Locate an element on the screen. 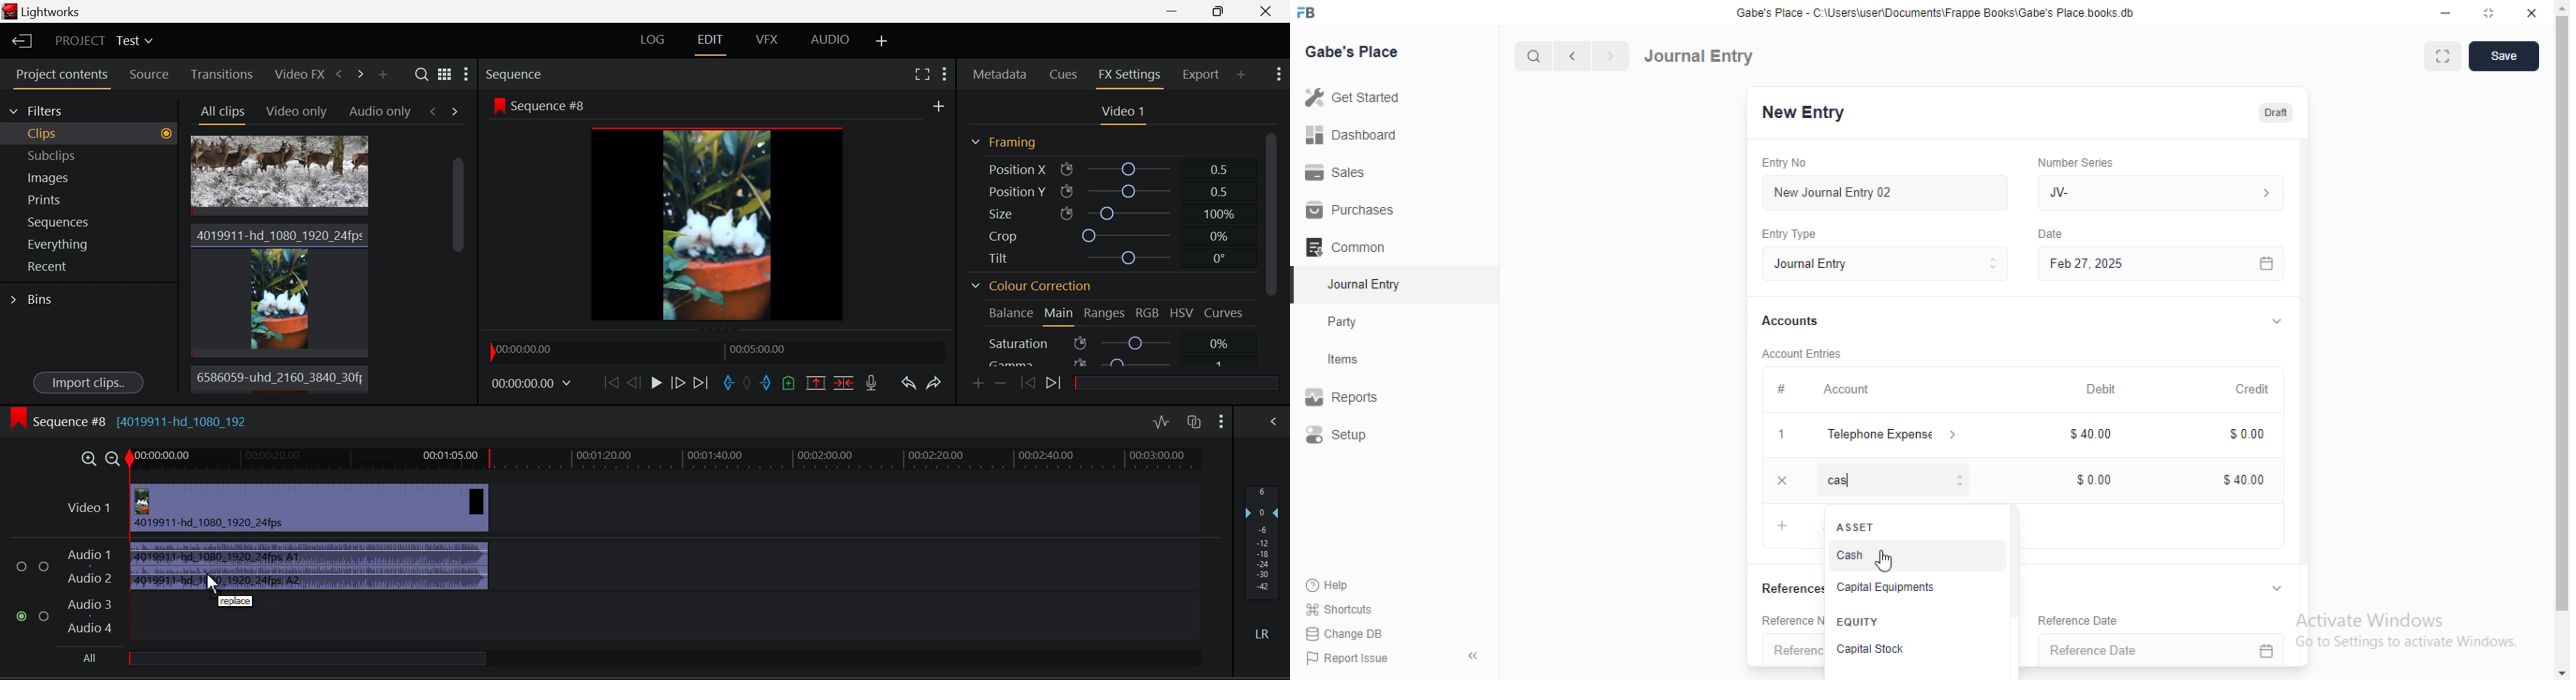 Image resolution: width=2576 pixels, height=700 pixels. | Report Issue is located at coordinates (1349, 658).